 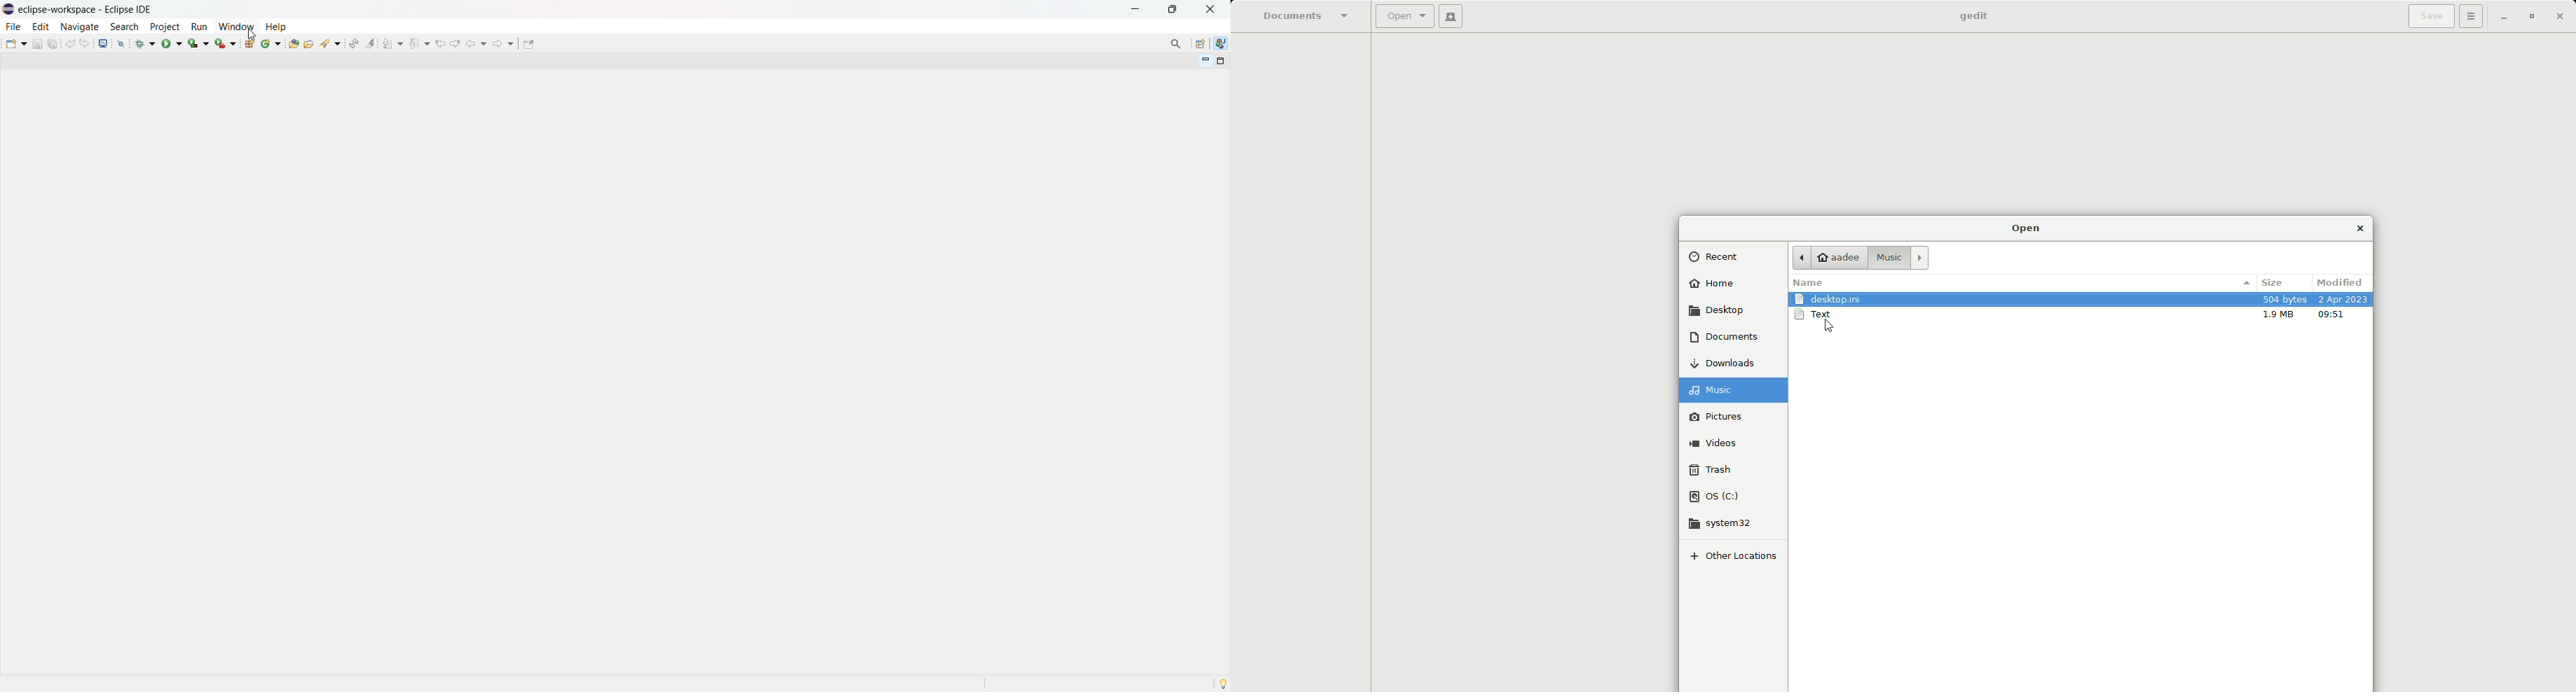 I want to click on minimize, so click(x=1139, y=9).